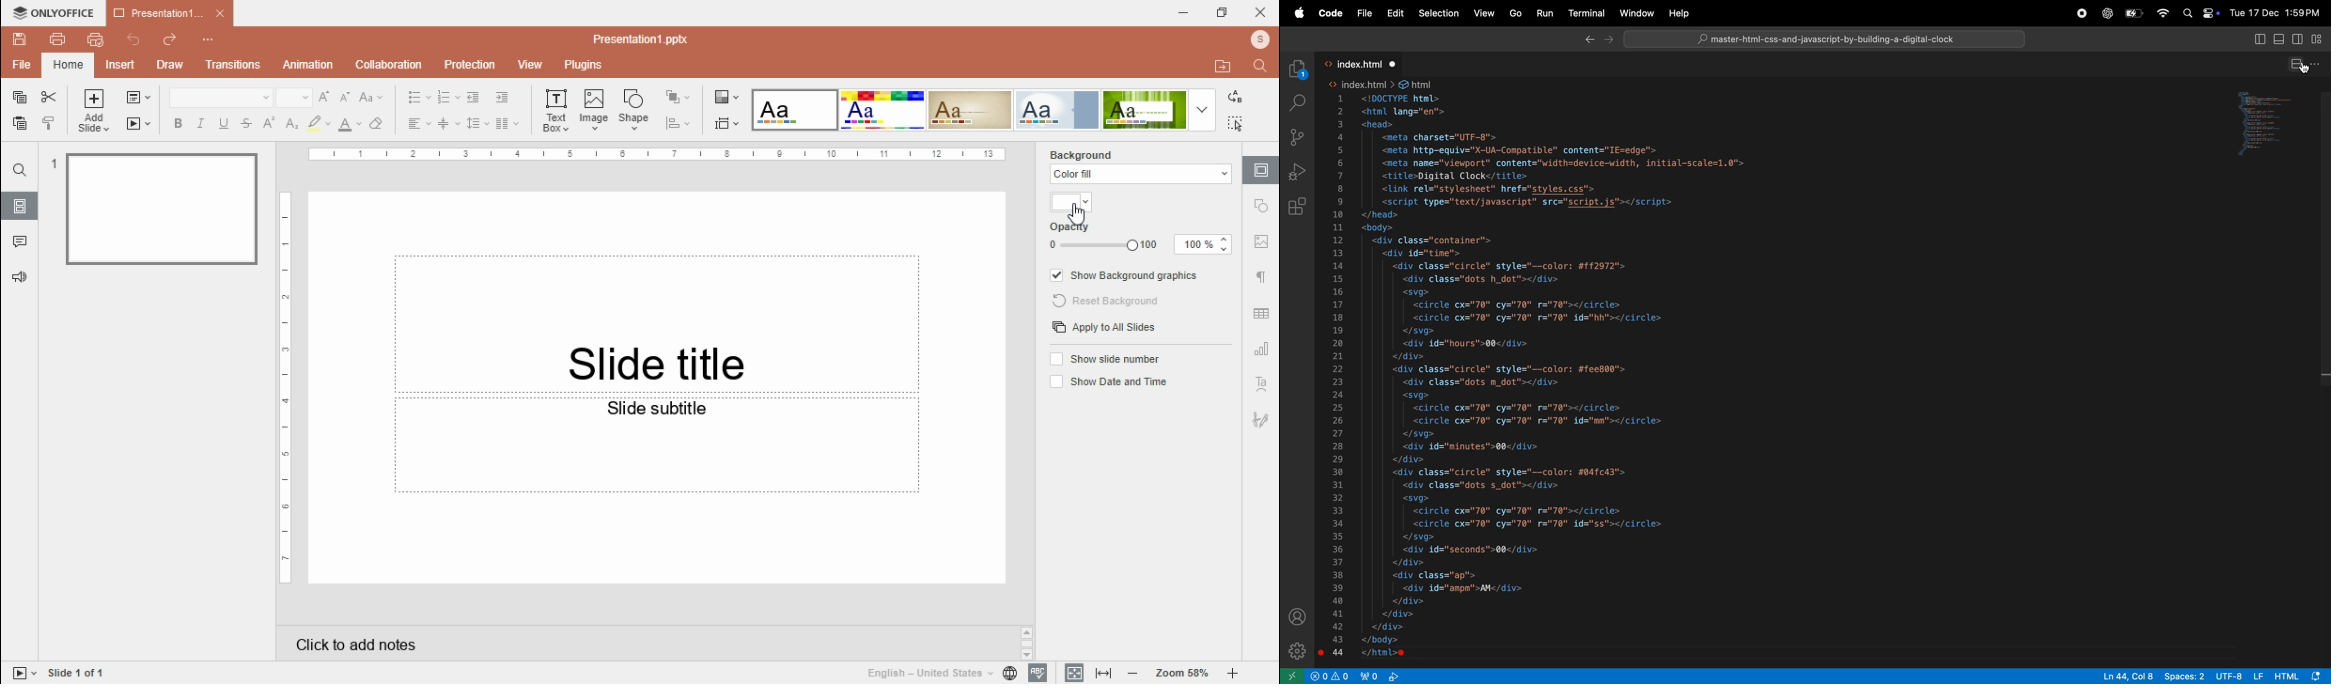 This screenshot has width=2352, height=700. Describe the element at coordinates (1056, 111) in the screenshot. I see `theme 4` at that location.